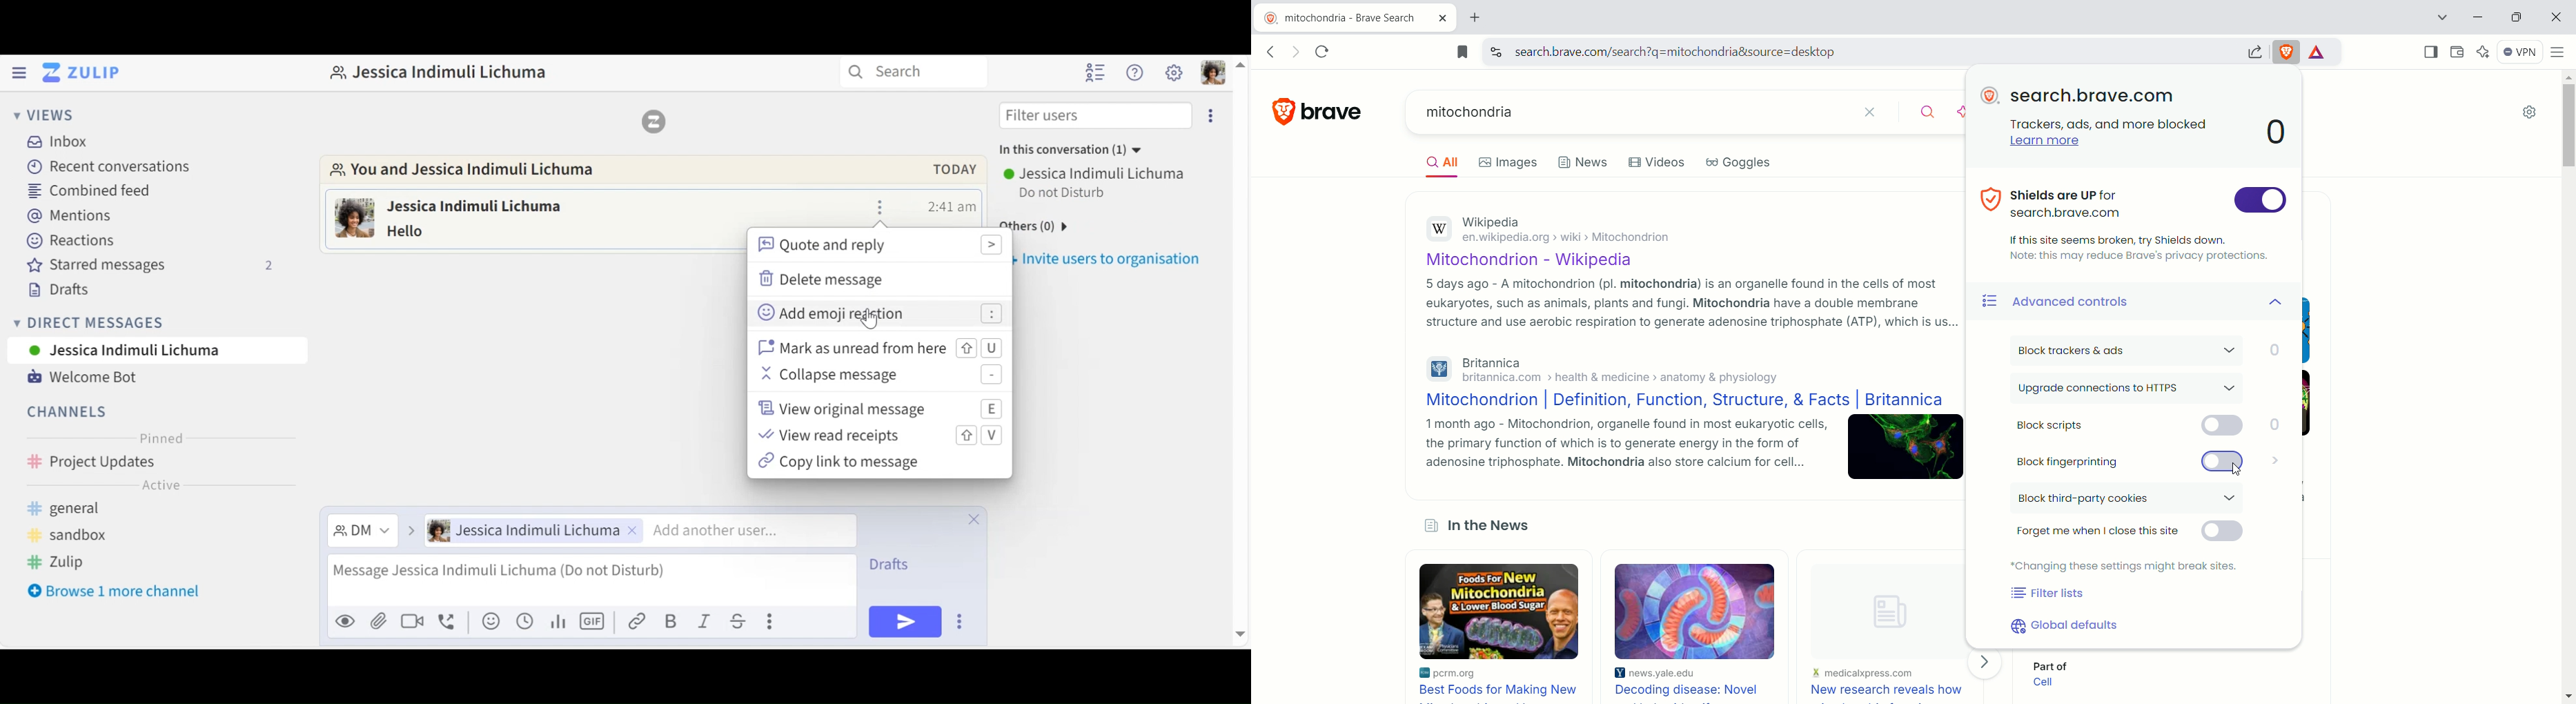 This screenshot has width=2576, height=728. Describe the element at coordinates (557, 621) in the screenshot. I see `Add Polls` at that location.